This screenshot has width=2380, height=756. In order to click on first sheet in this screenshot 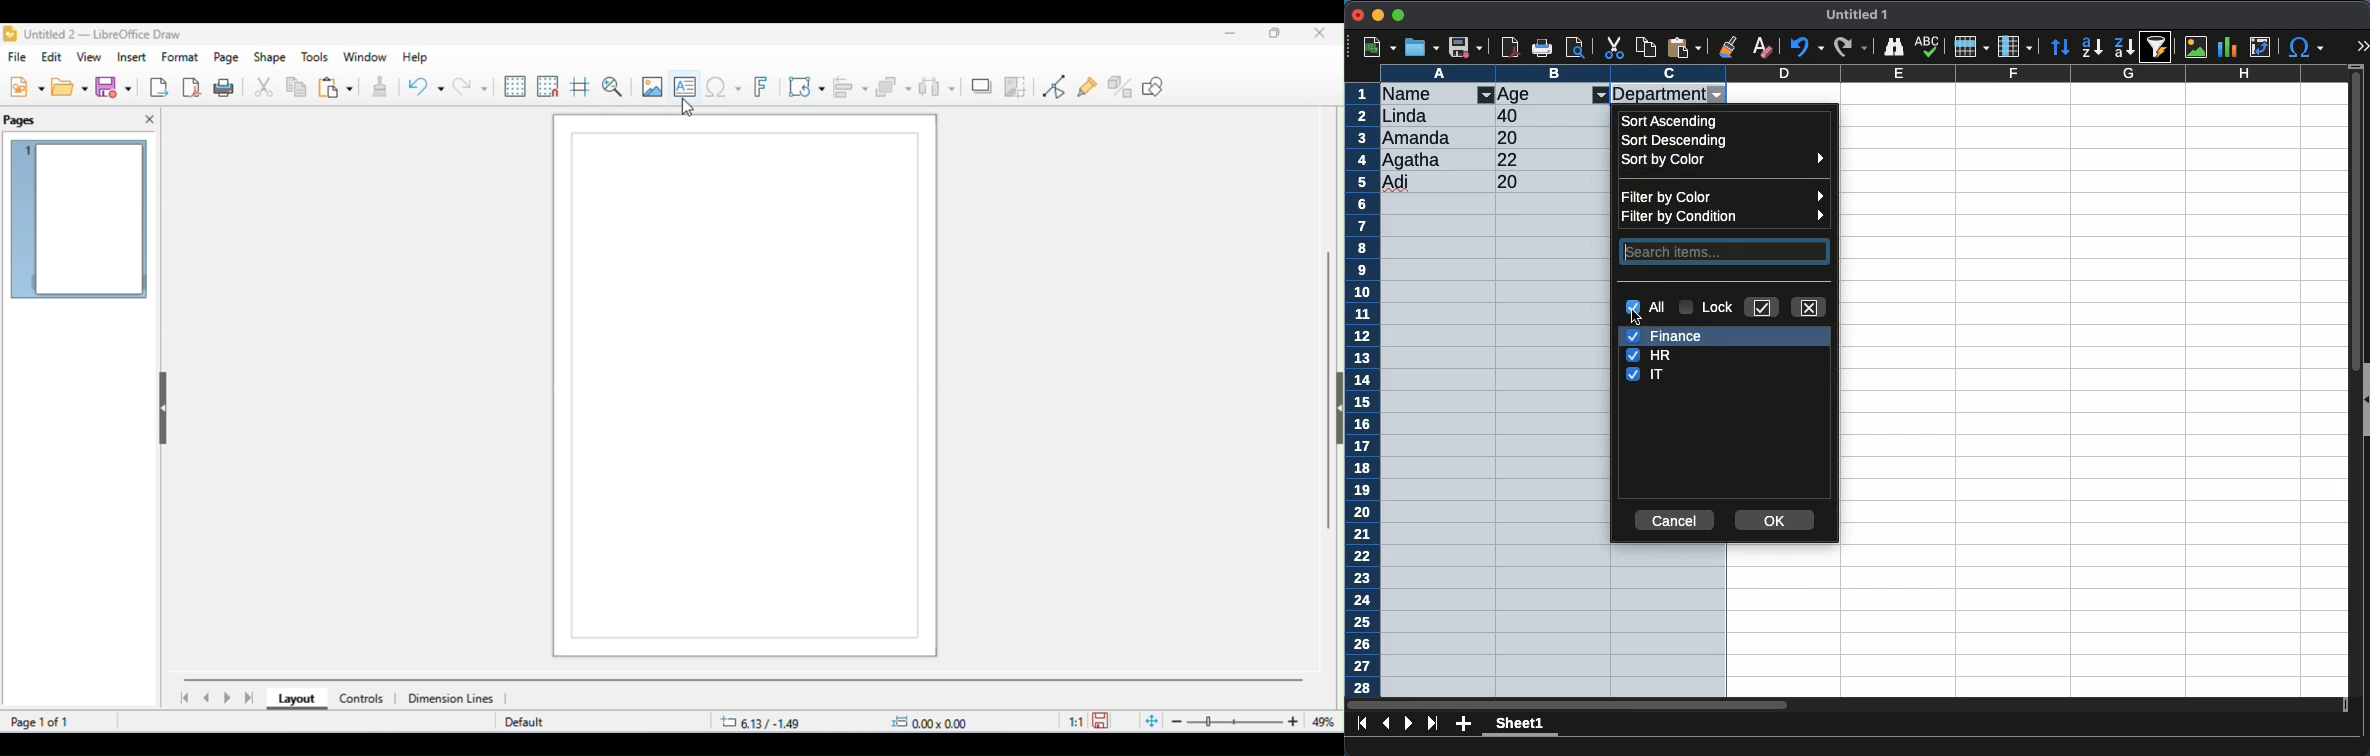, I will do `click(1362, 723)`.